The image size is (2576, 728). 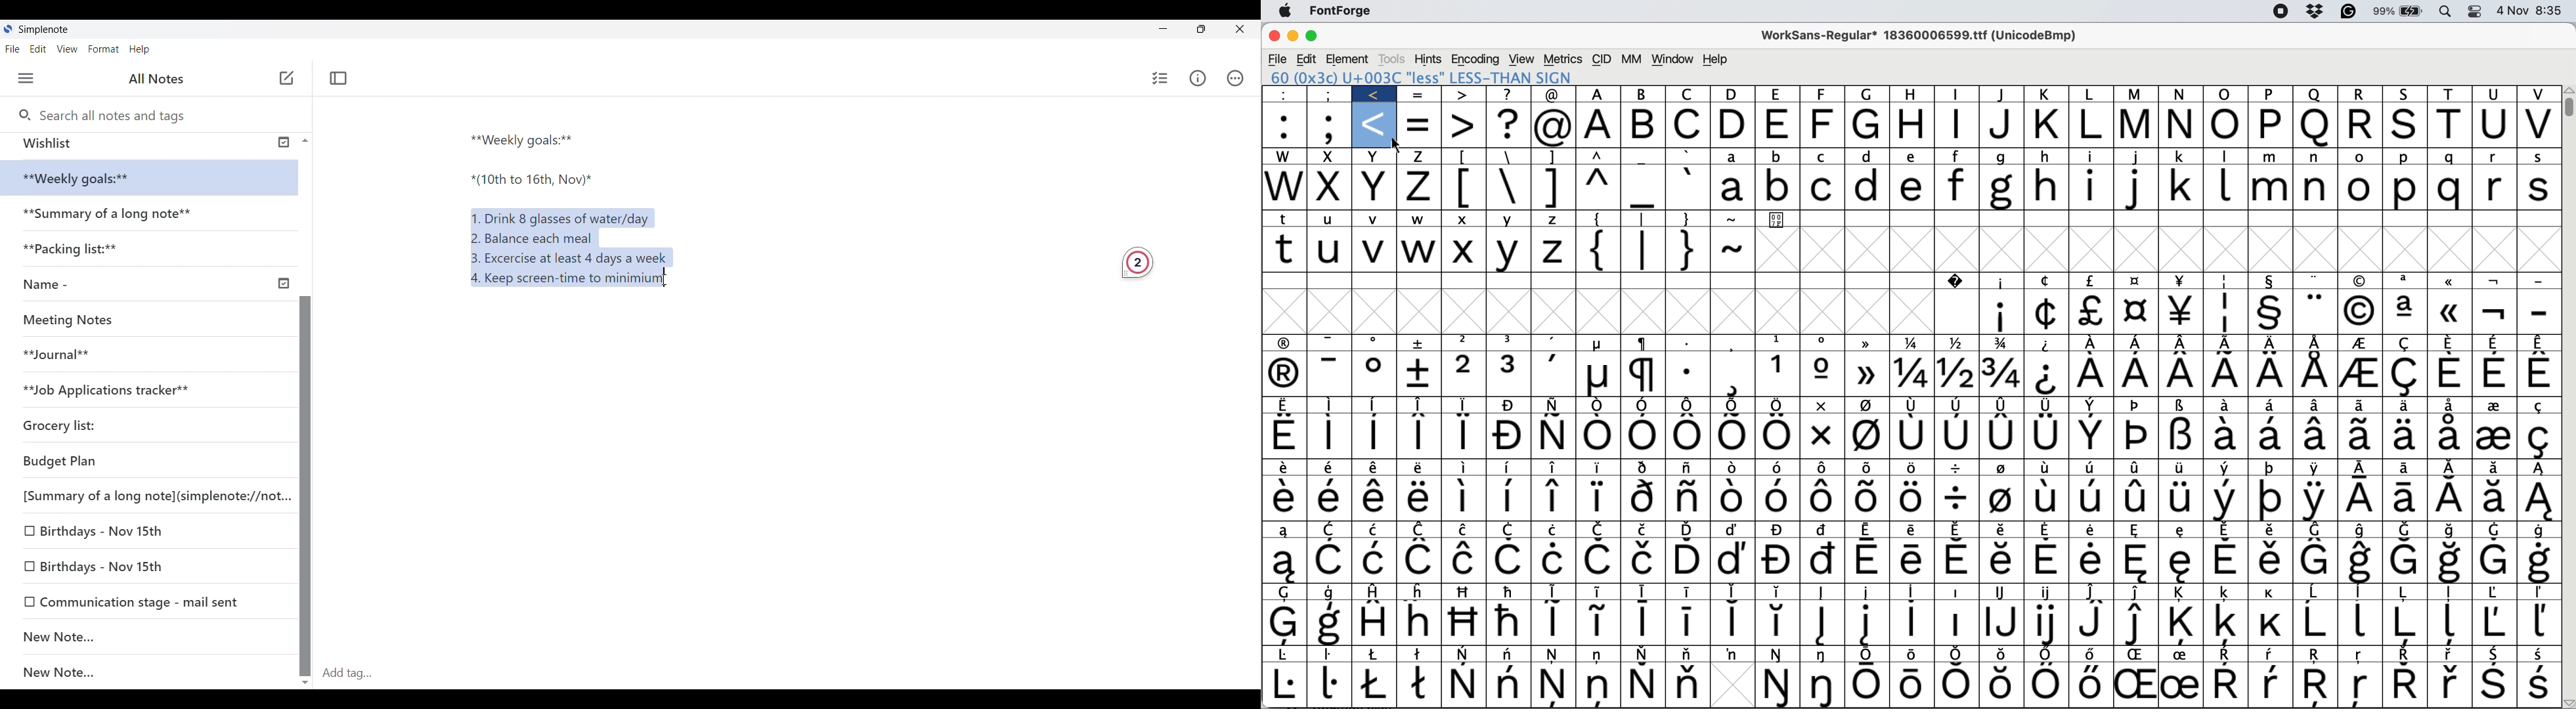 I want to click on Birthdays - Nov 15th, so click(x=133, y=533).